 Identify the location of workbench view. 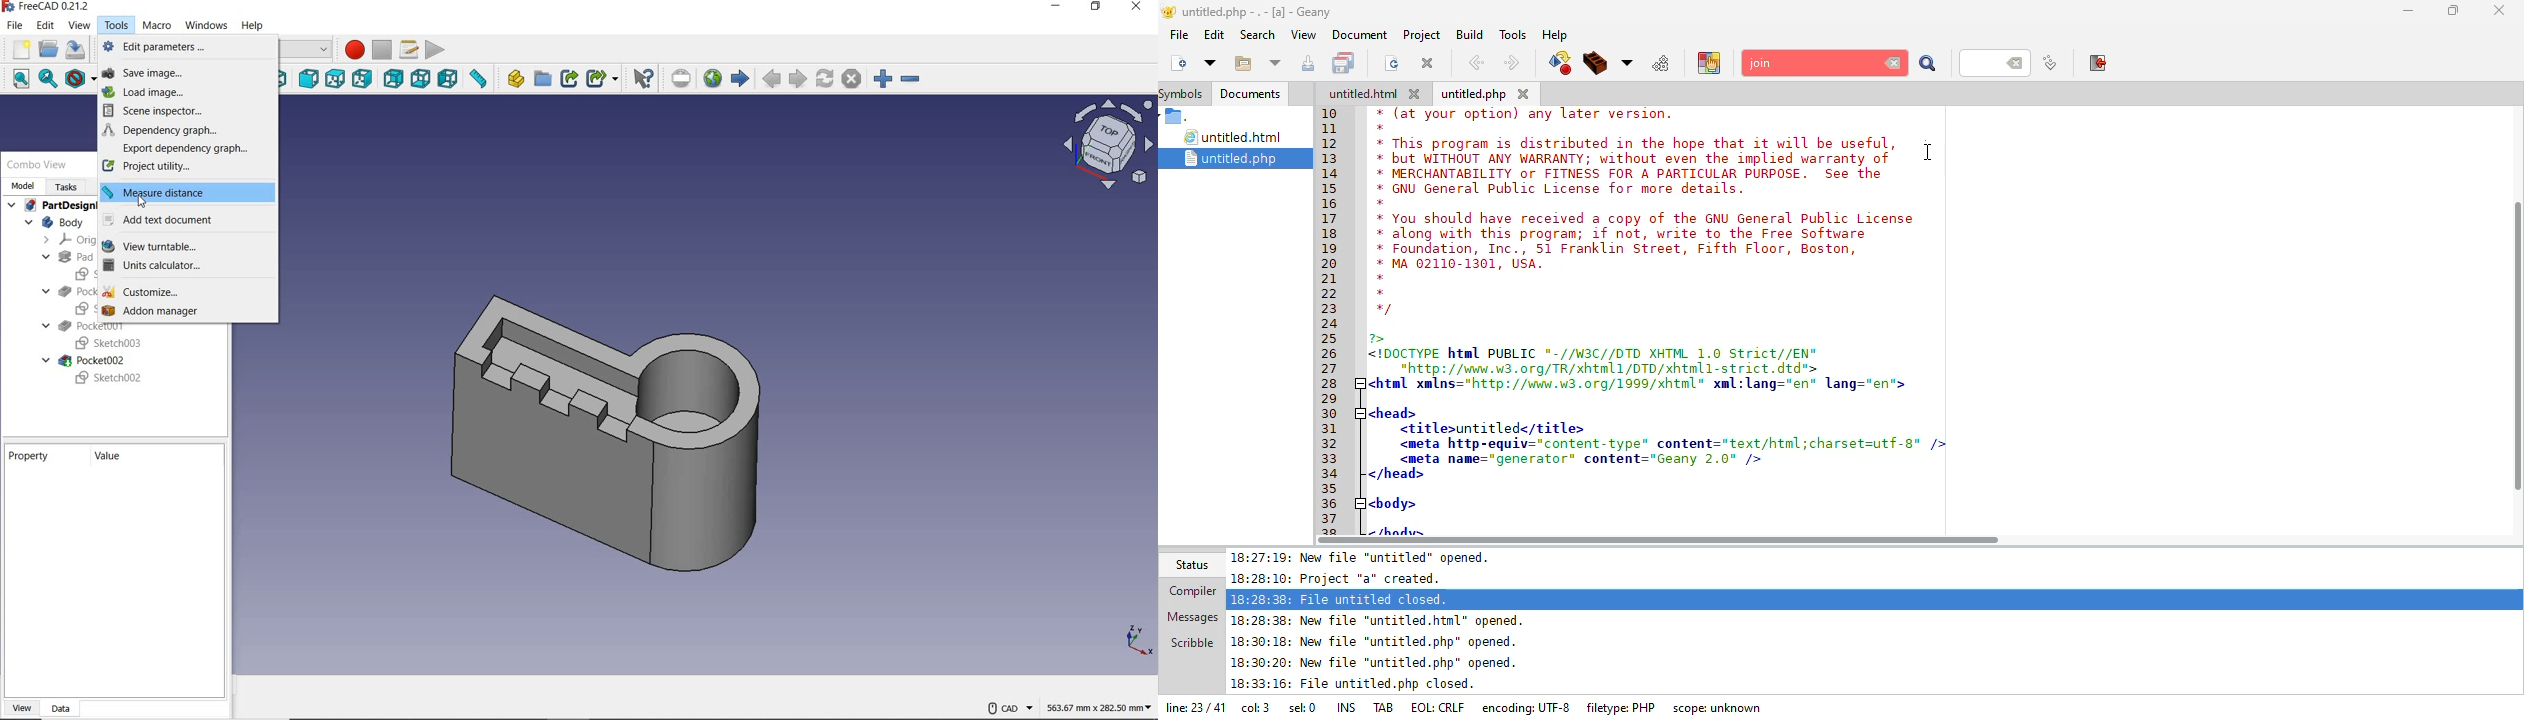
(1107, 144).